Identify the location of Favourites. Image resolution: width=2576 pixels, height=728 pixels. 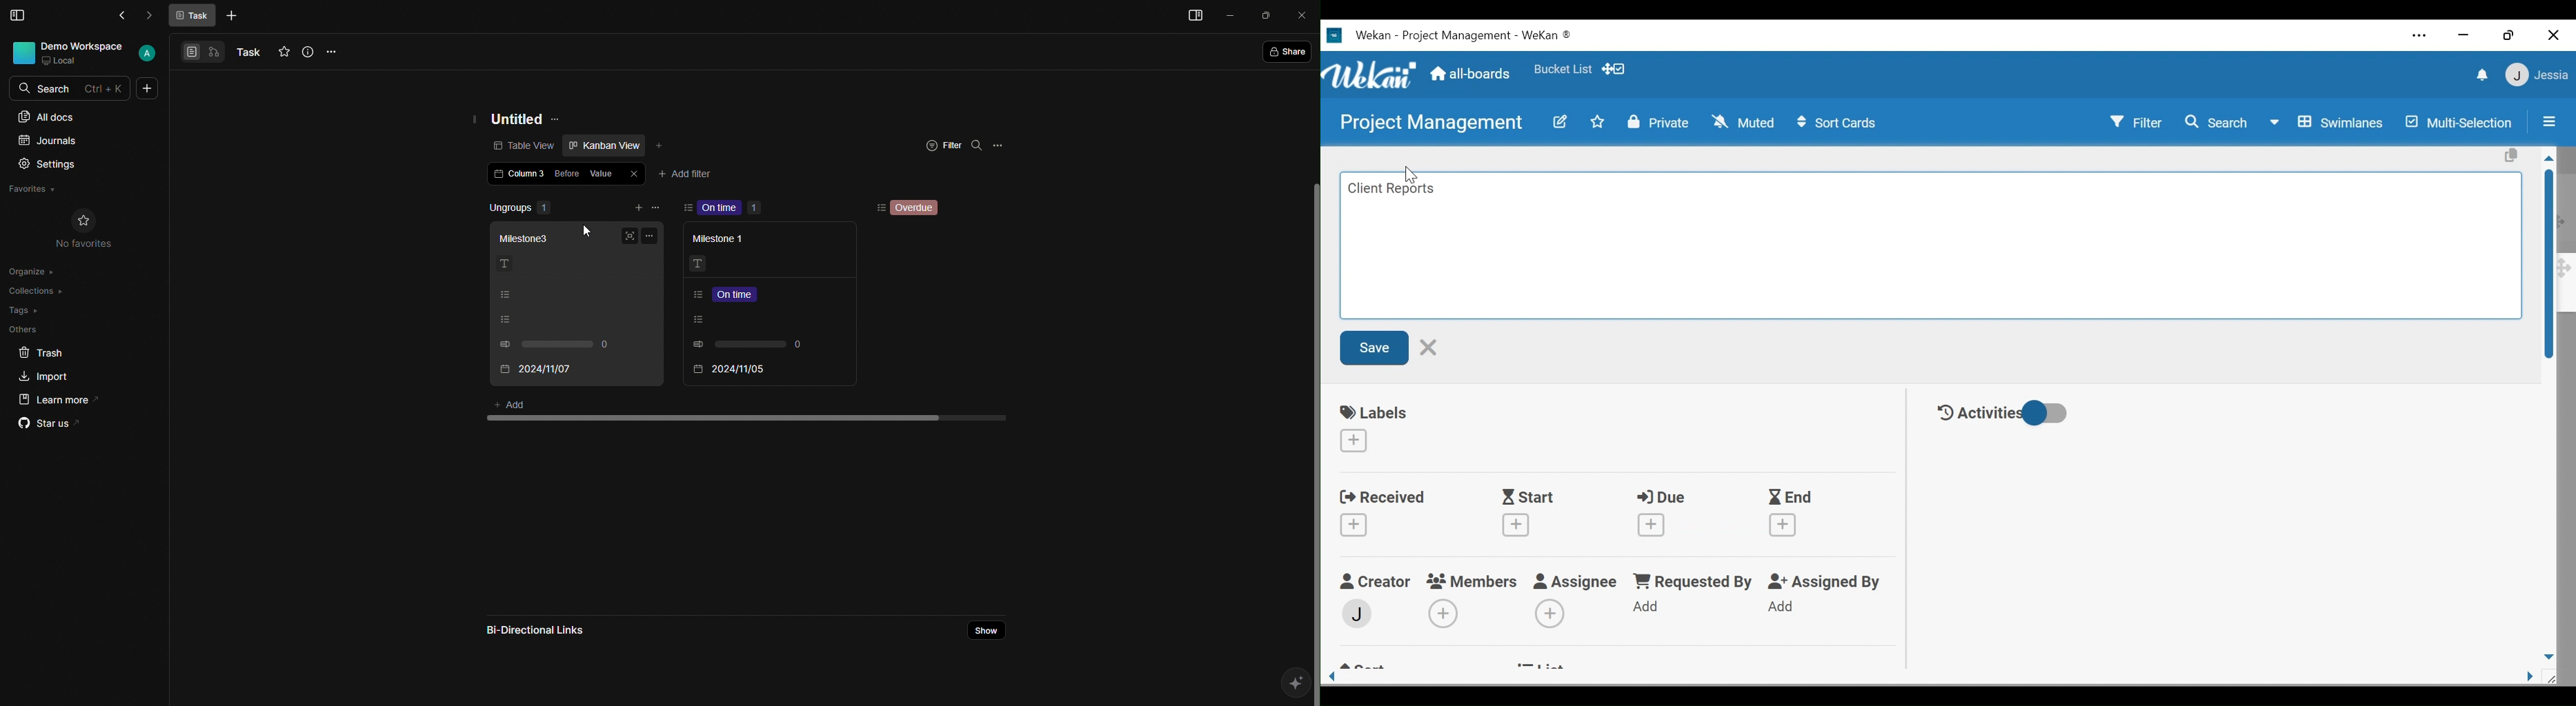
(284, 51).